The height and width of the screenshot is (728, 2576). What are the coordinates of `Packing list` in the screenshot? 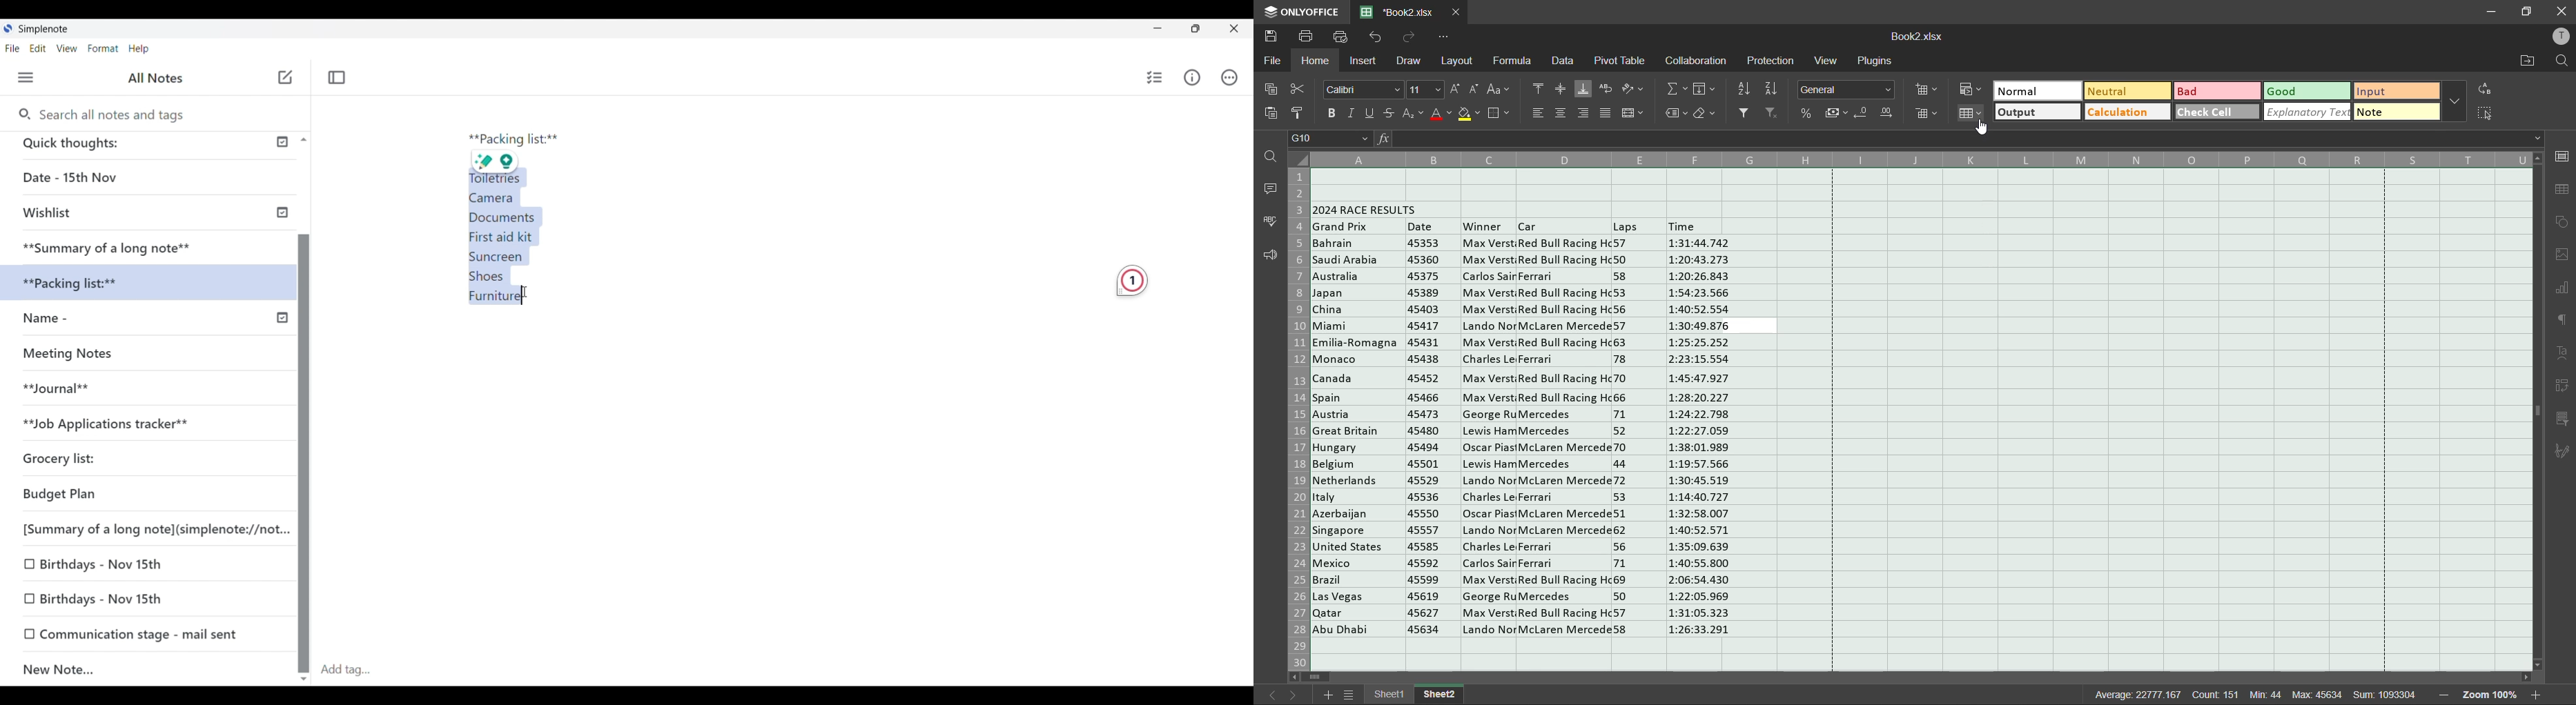 It's located at (513, 140).